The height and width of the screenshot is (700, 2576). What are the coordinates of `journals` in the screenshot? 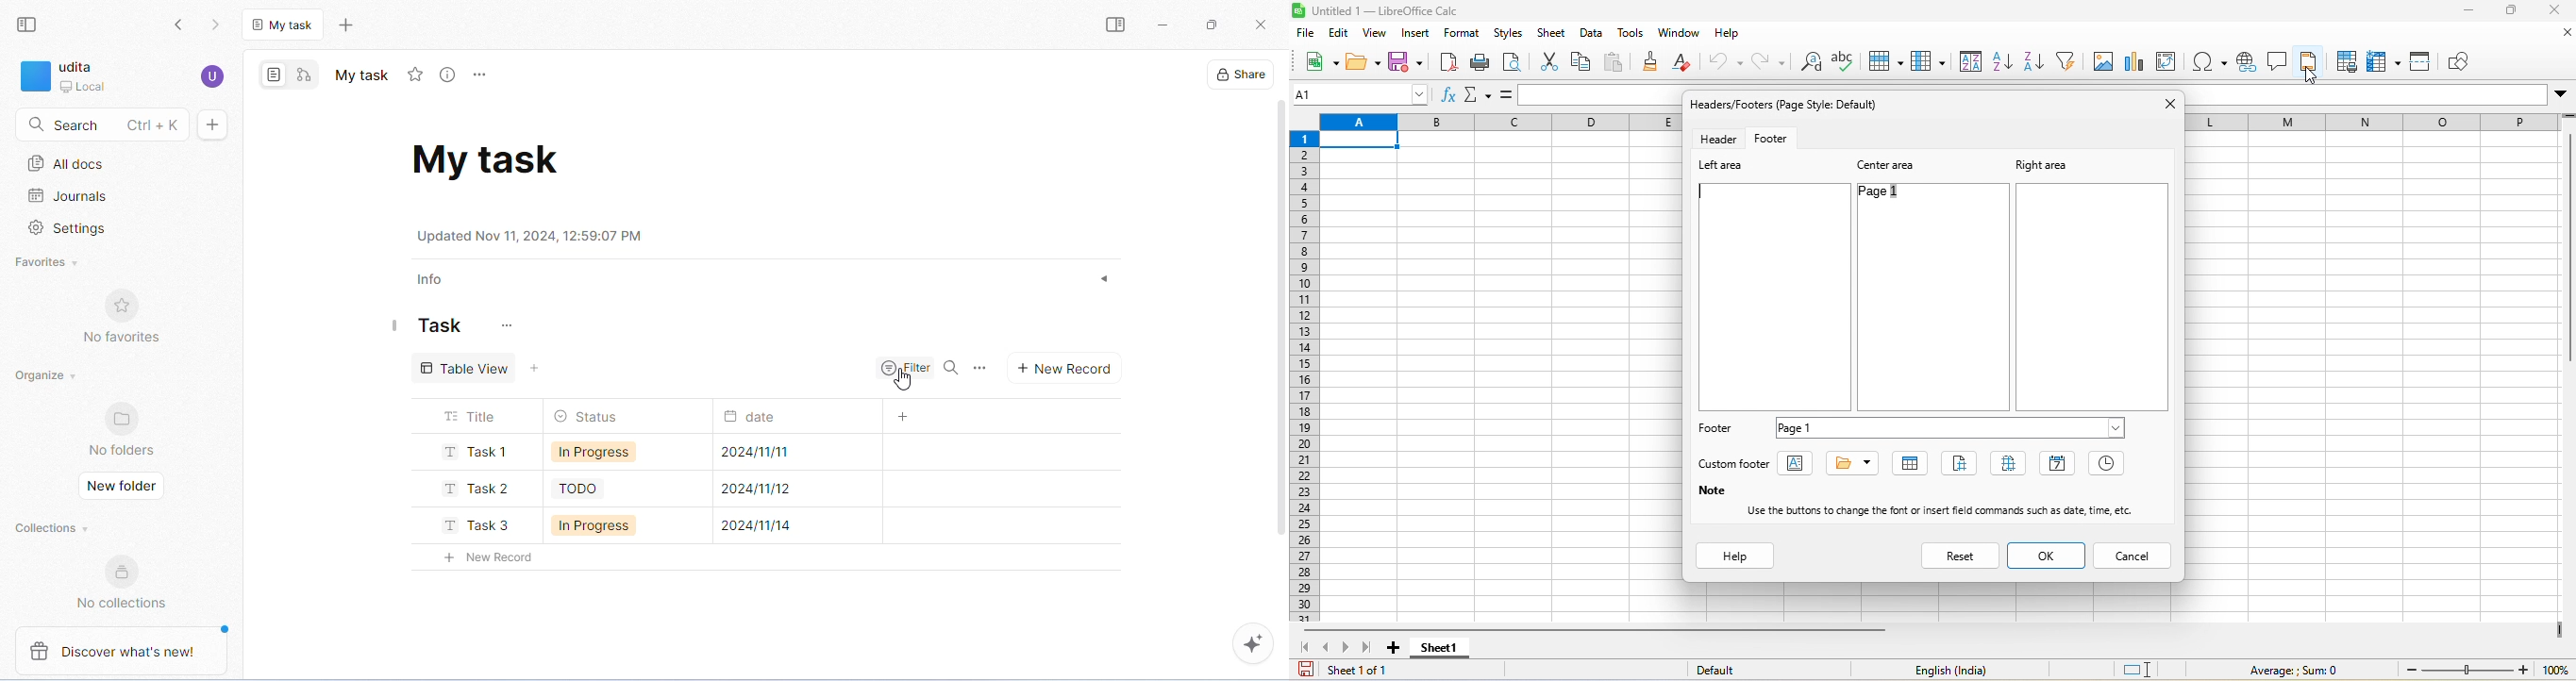 It's located at (69, 197).